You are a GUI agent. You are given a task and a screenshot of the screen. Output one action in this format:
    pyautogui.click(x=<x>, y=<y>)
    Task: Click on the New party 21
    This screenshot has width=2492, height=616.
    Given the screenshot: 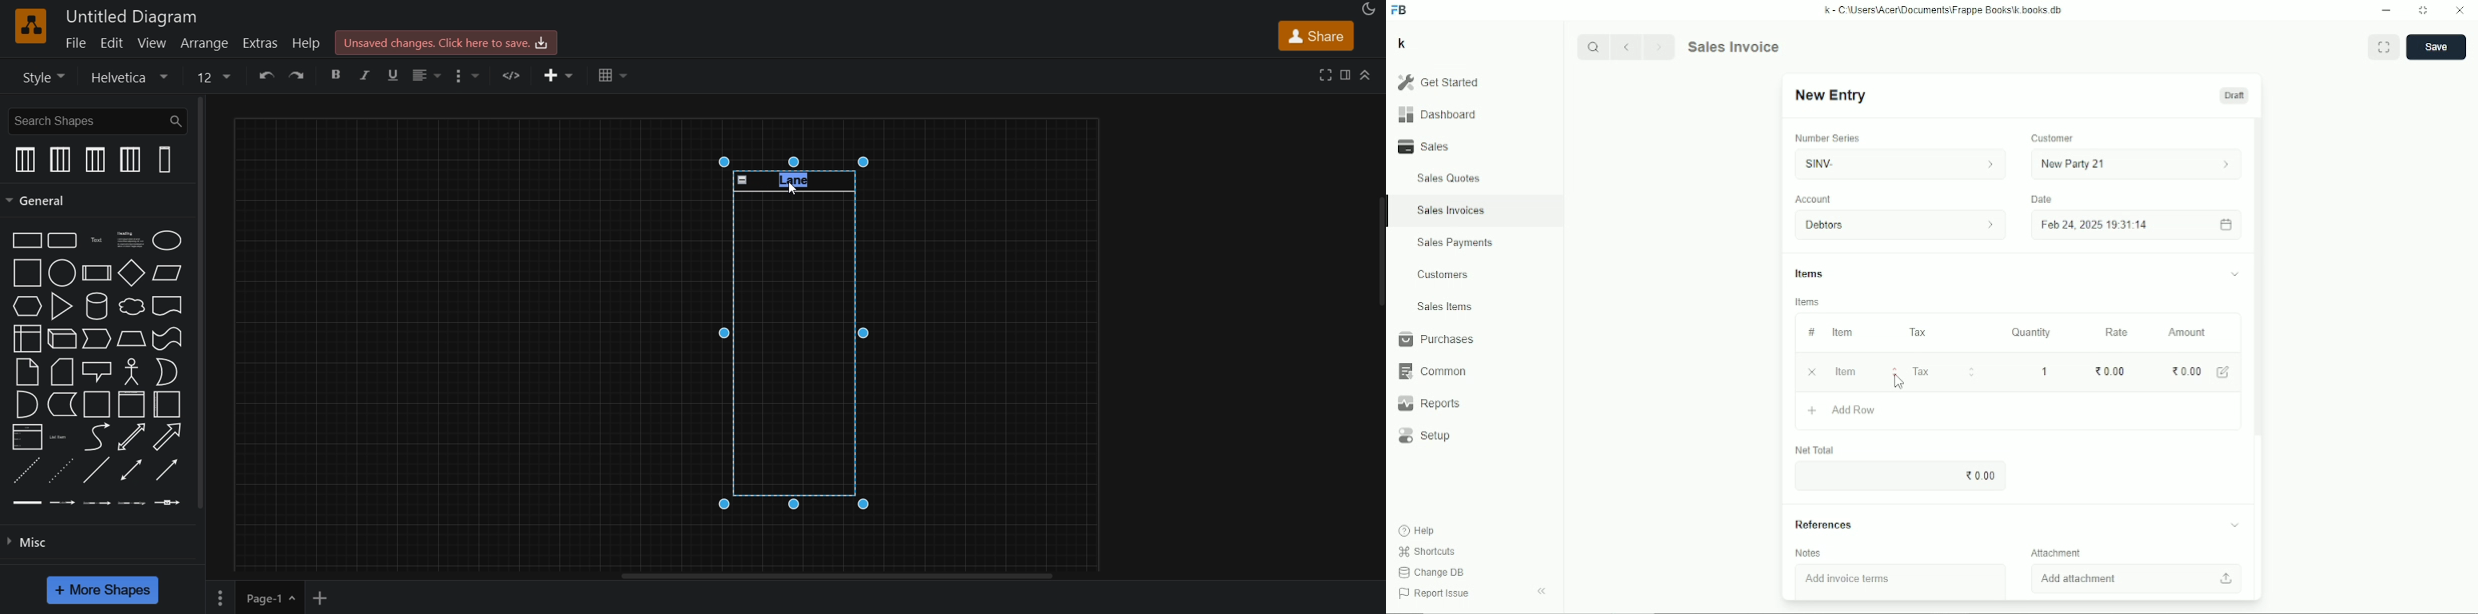 What is the action you would take?
    pyautogui.click(x=2138, y=164)
    